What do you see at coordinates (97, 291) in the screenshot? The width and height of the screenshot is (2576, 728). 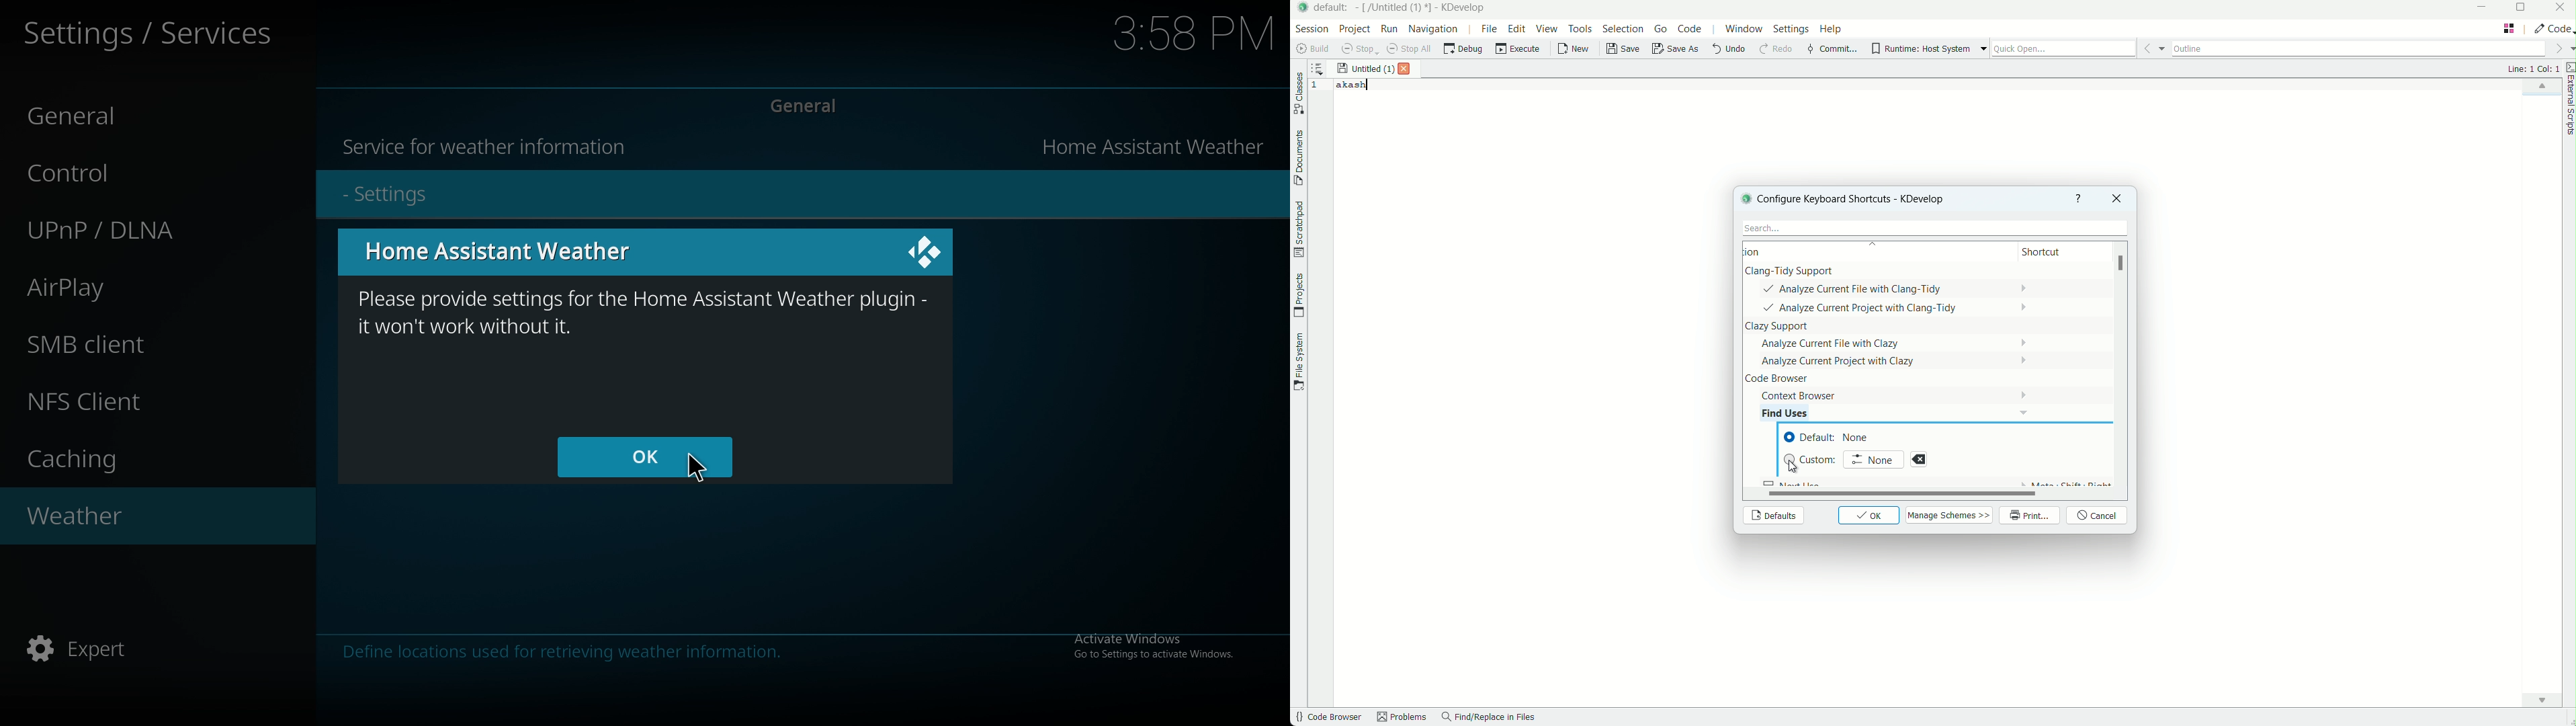 I see `AirPlay` at bounding box center [97, 291].